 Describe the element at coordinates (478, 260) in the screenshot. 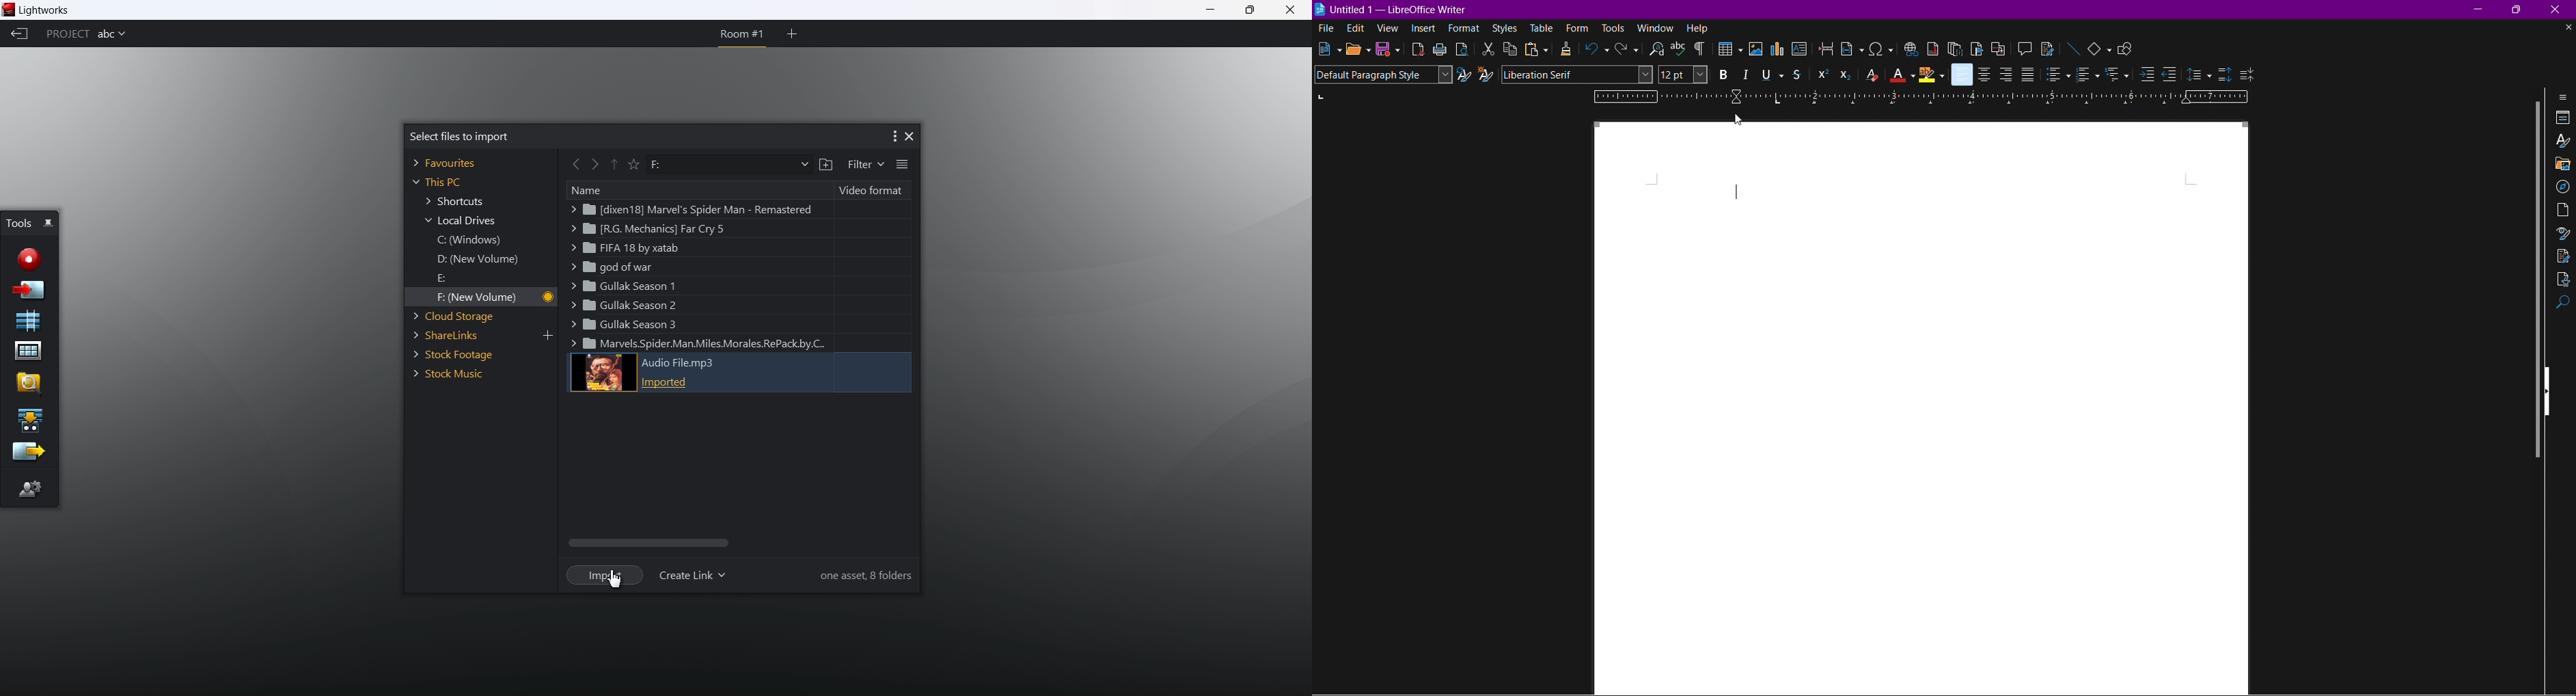

I see `D new windows` at that location.